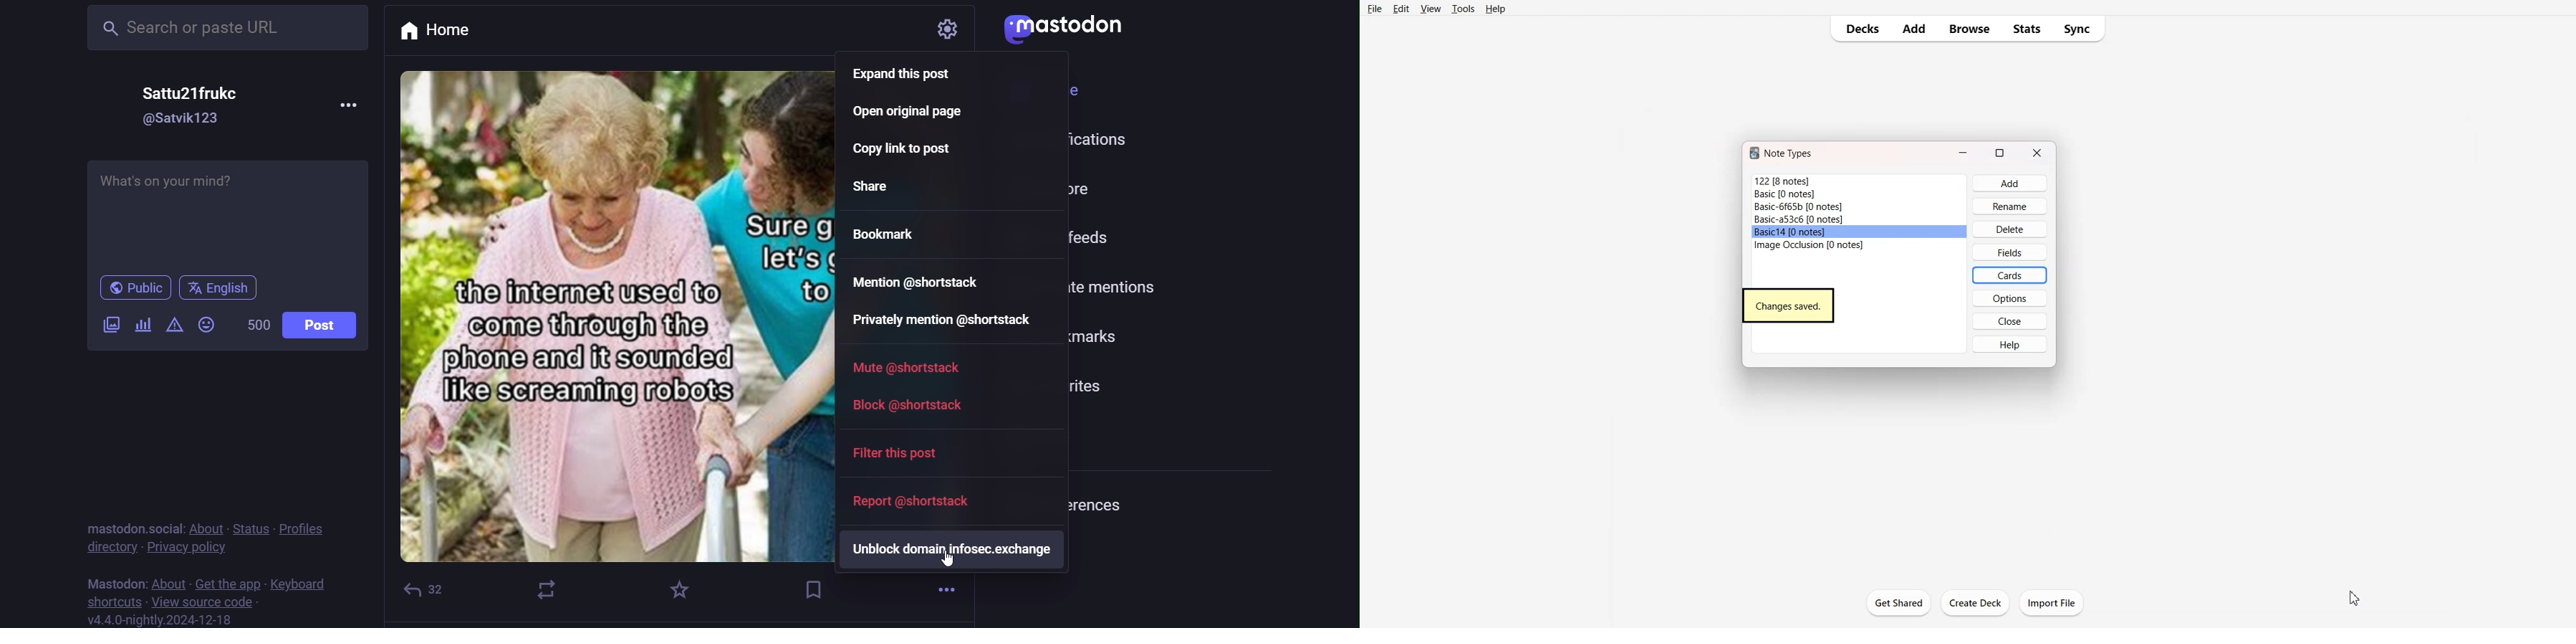 This screenshot has width=2576, height=644. What do you see at coordinates (2010, 321) in the screenshot?
I see `Close` at bounding box center [2010, 321].